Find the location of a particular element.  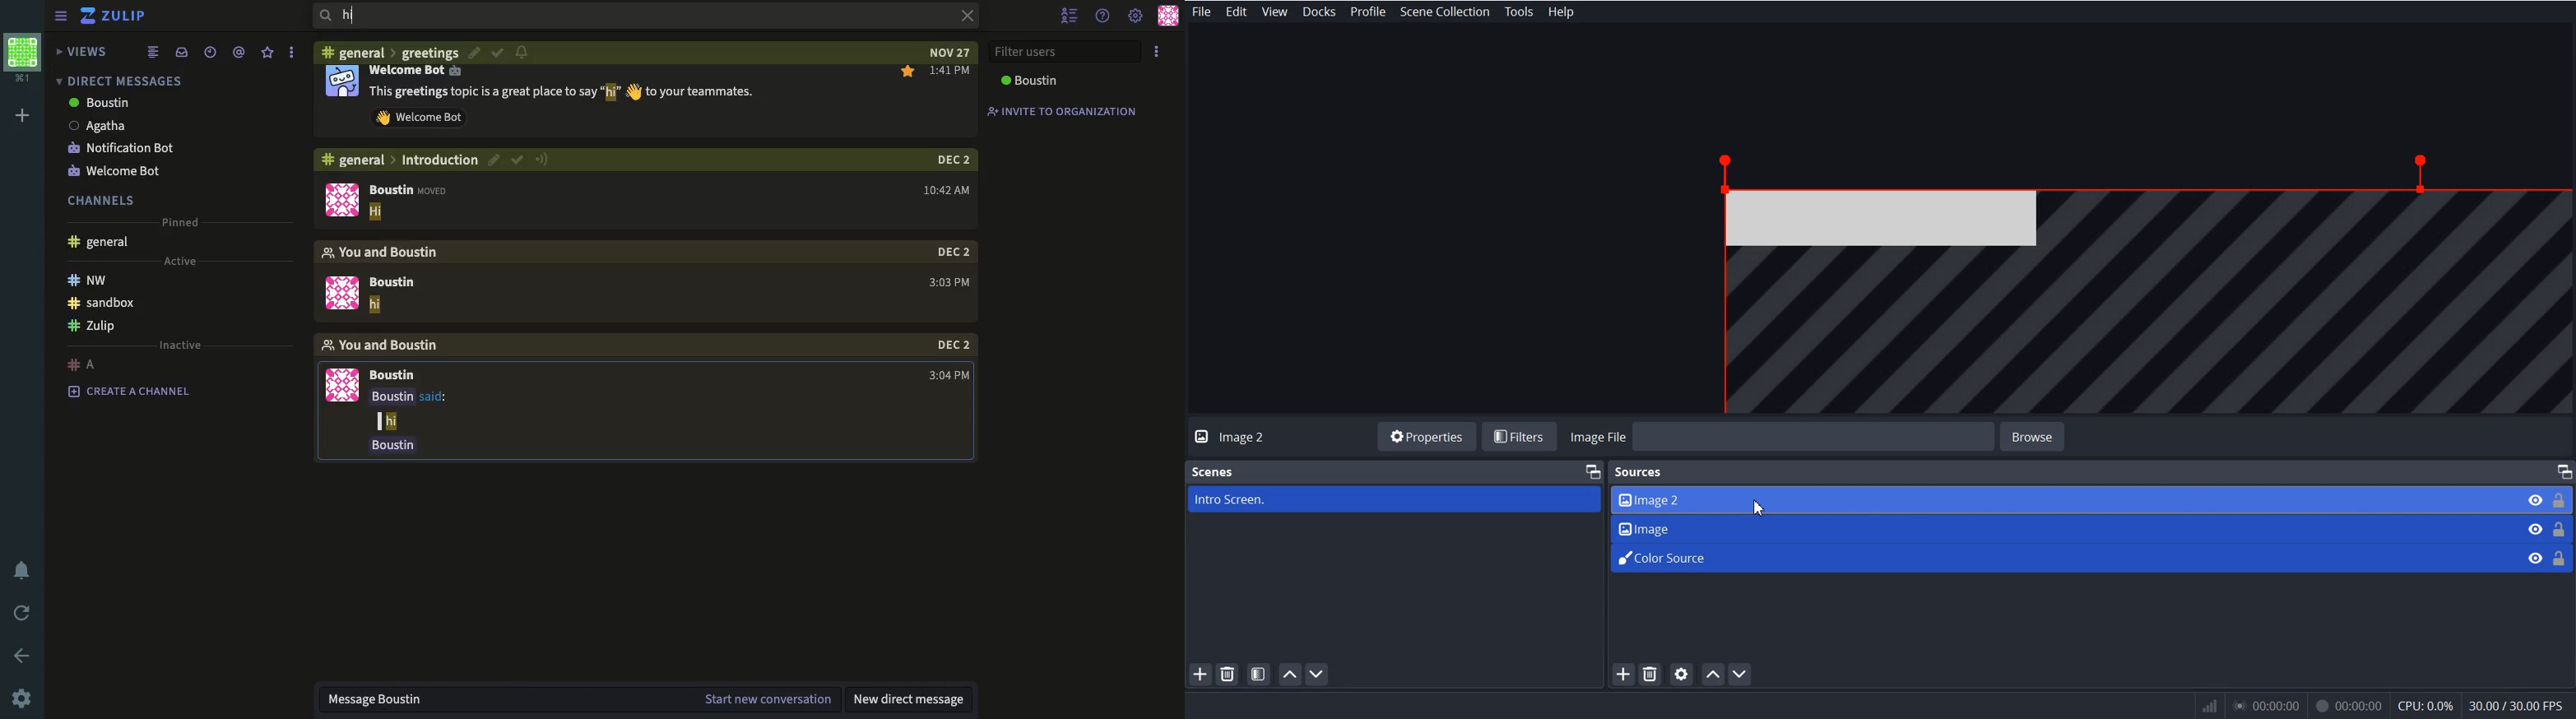

Hi is located at coordinates (378, 213).